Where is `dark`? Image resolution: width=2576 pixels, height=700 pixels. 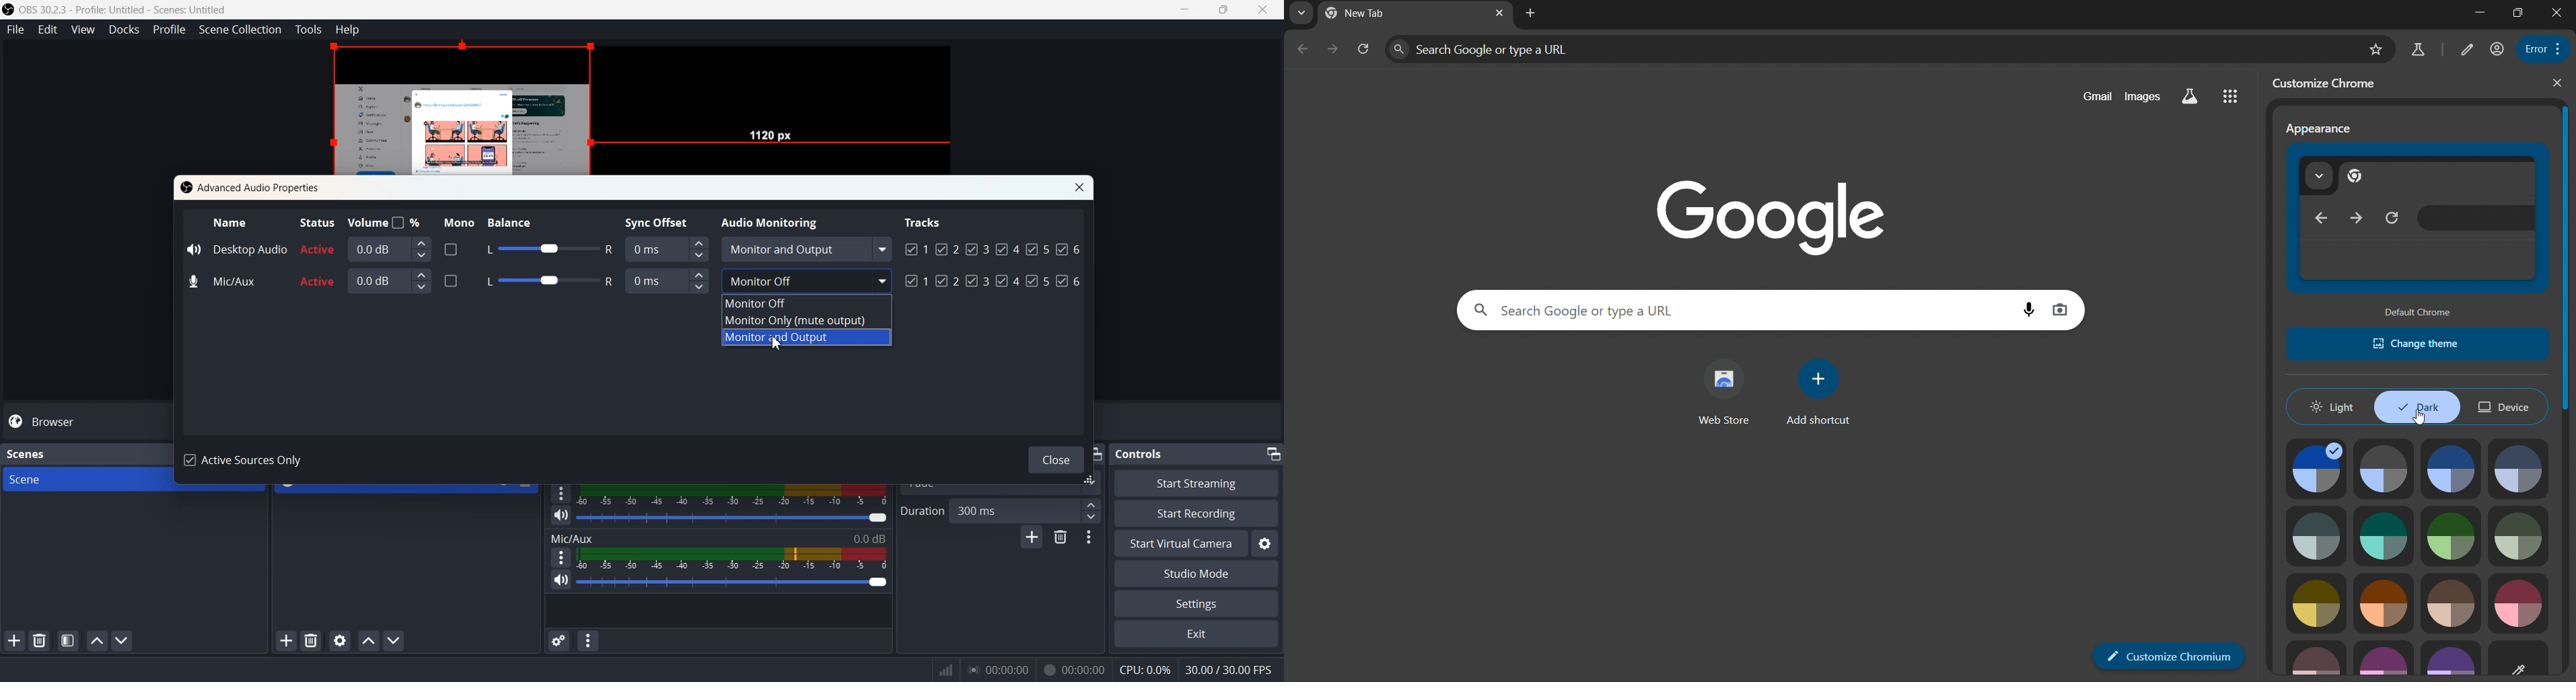
dark is located at coordinates (2418, 408).